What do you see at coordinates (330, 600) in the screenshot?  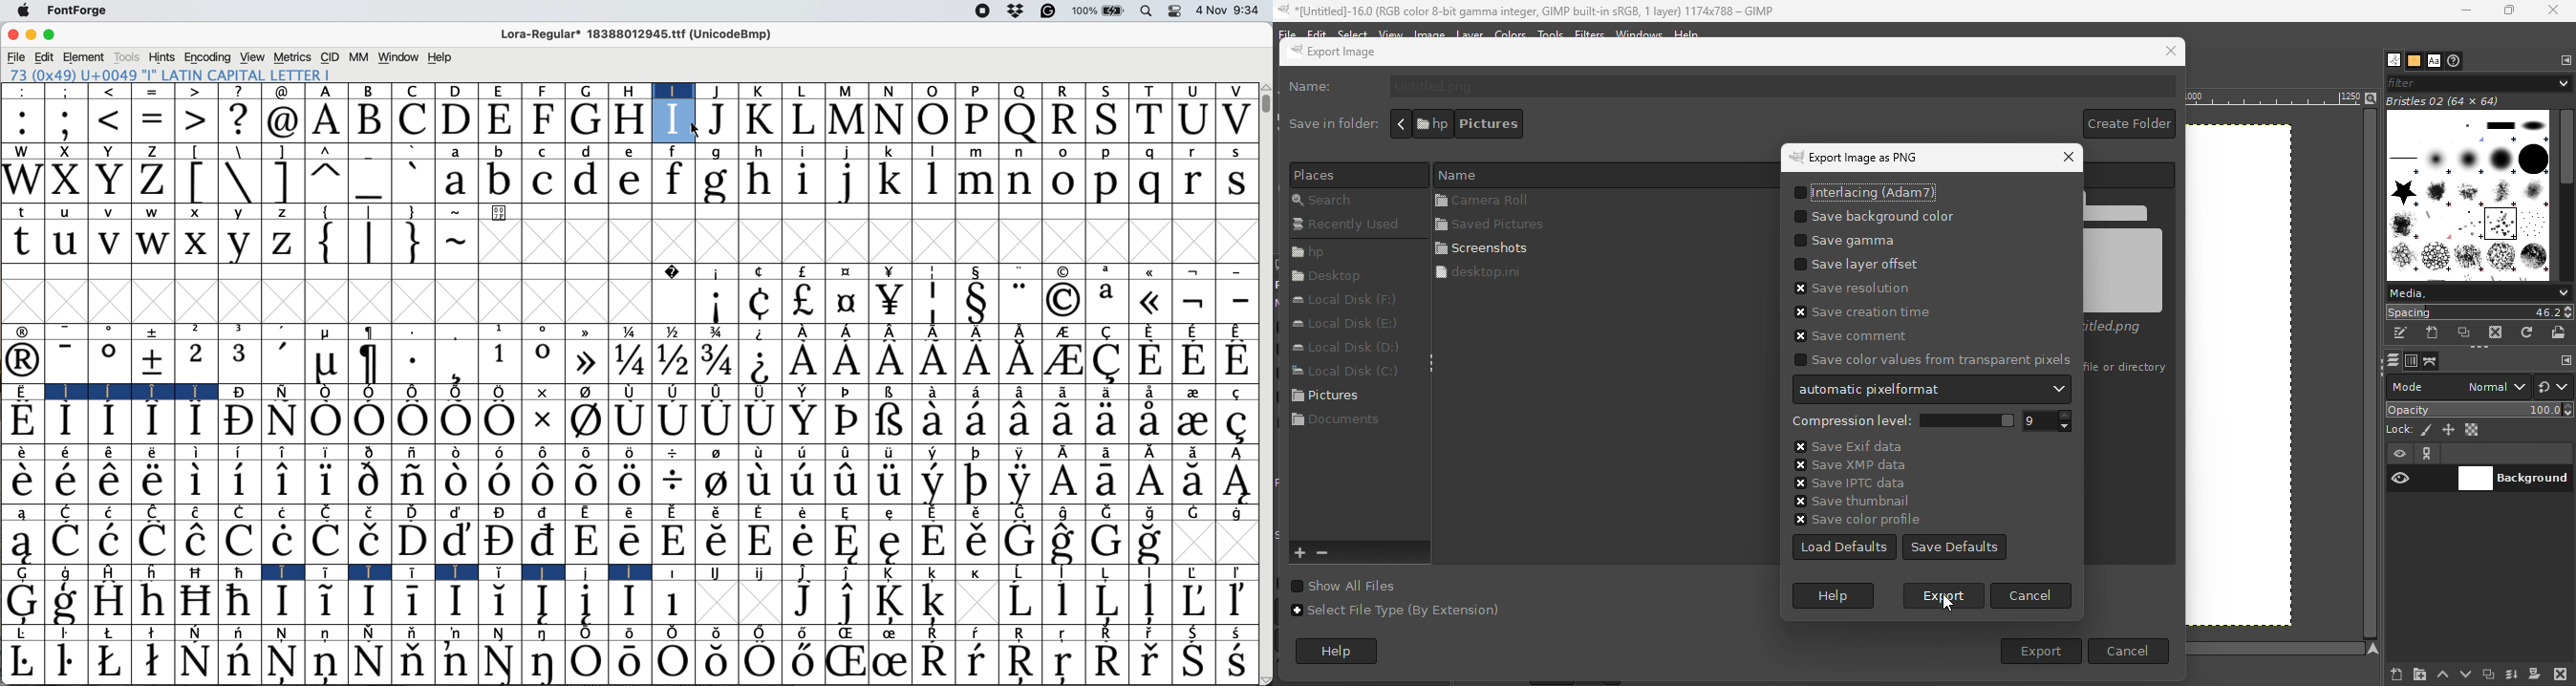 I see `Symbol` at bounding box center [330, 600].